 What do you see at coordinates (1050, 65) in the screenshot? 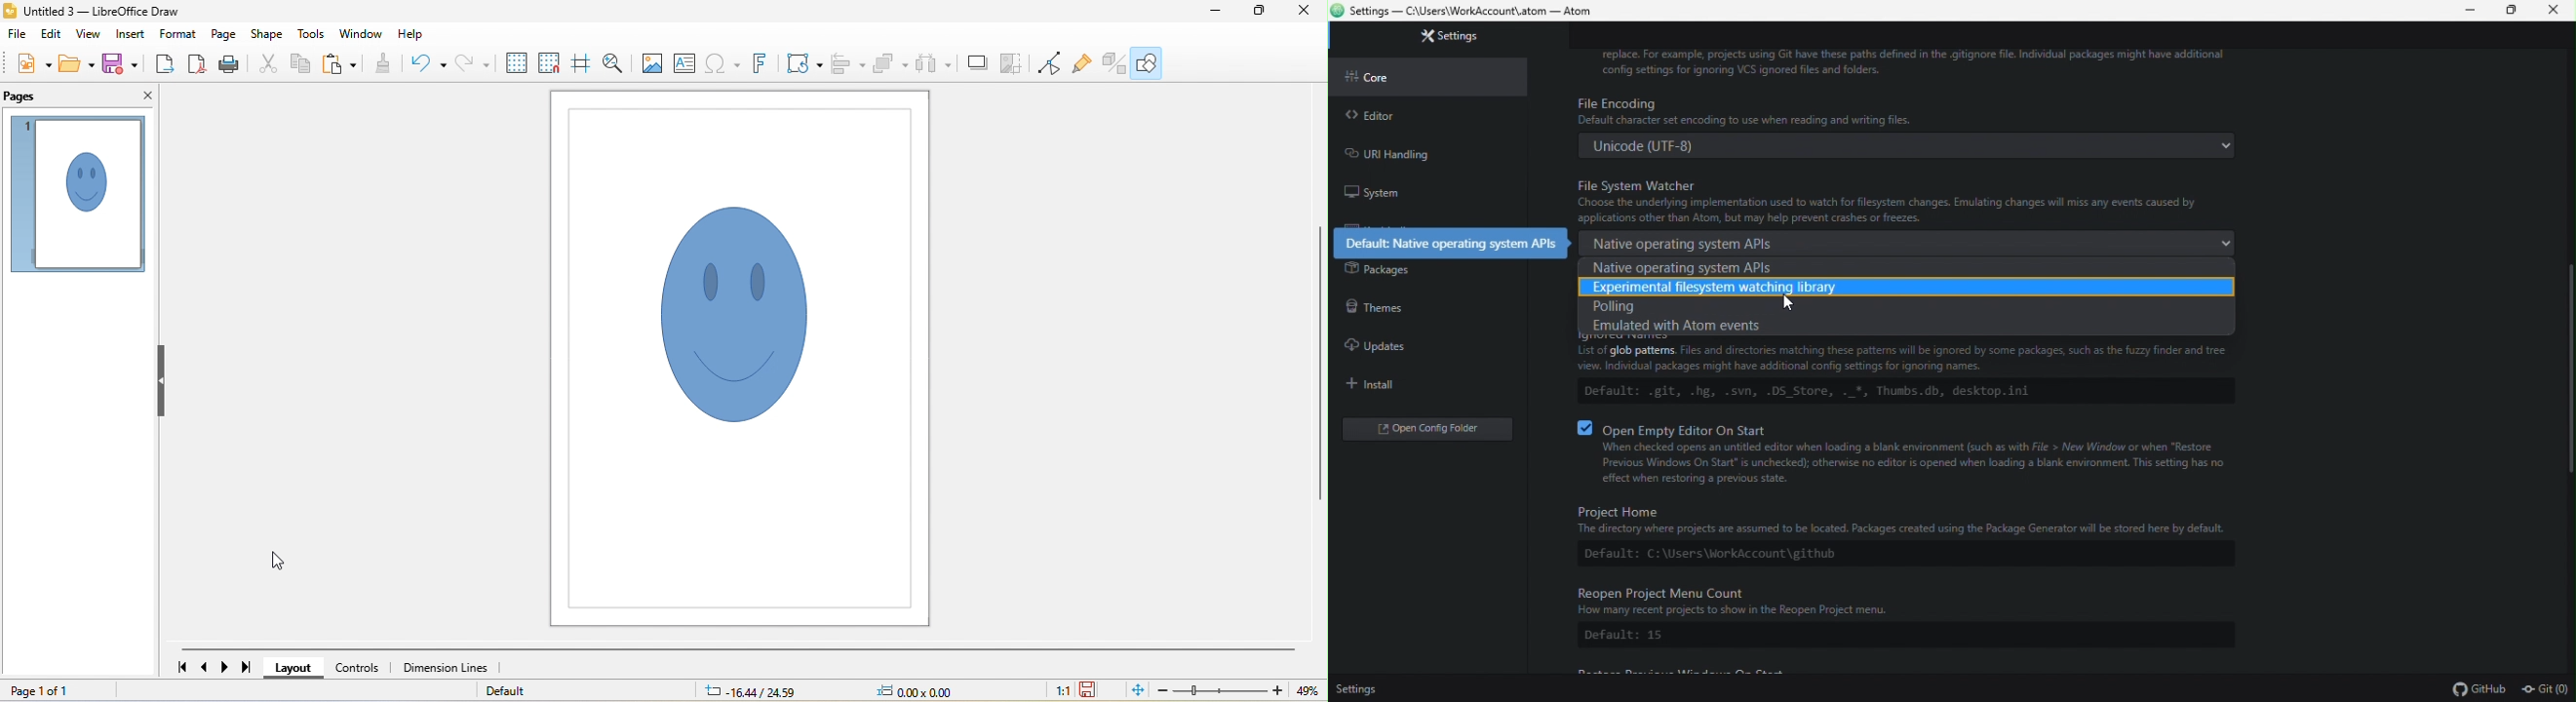
I see `toggle point edit mode` at bounding box center [1050, 65].